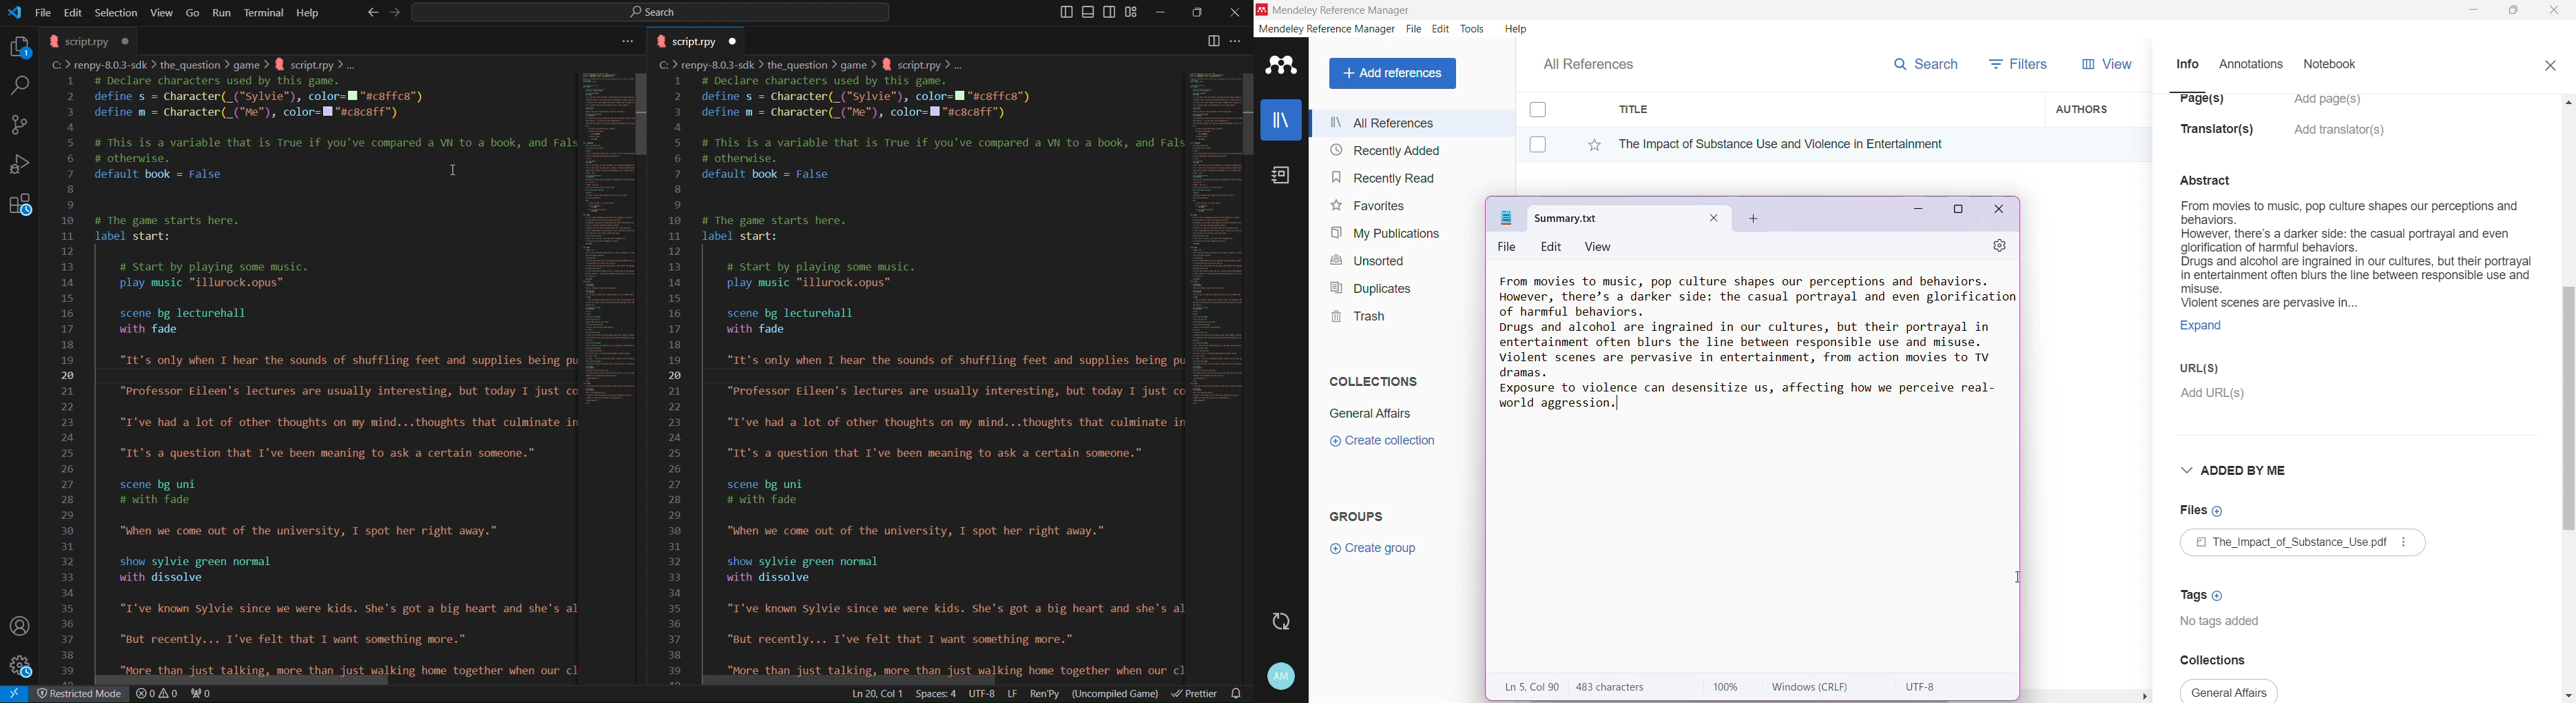 The width and height of the screenshot is (2576, 728). What do you see at coordinates (1327, 29) in the screenshot?
I see `Mendeley Reference Manager` at bounding box center [1327, 29].